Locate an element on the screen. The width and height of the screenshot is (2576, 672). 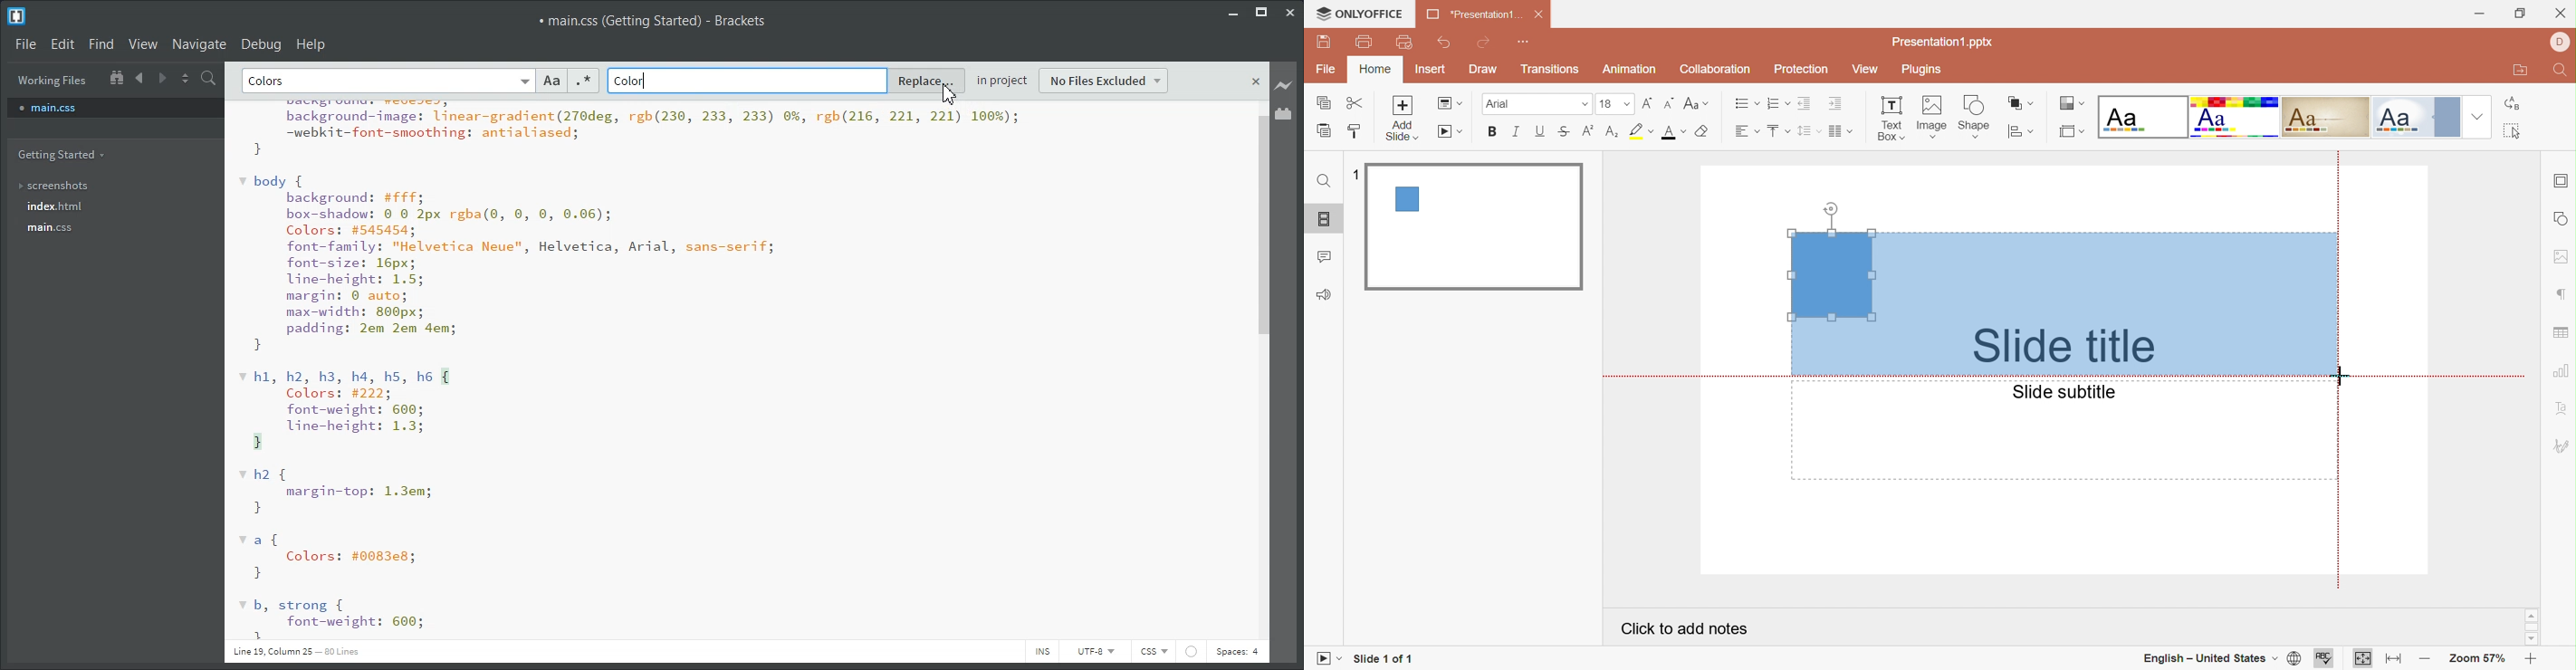
Match Case is located at coordinates (552, 81).